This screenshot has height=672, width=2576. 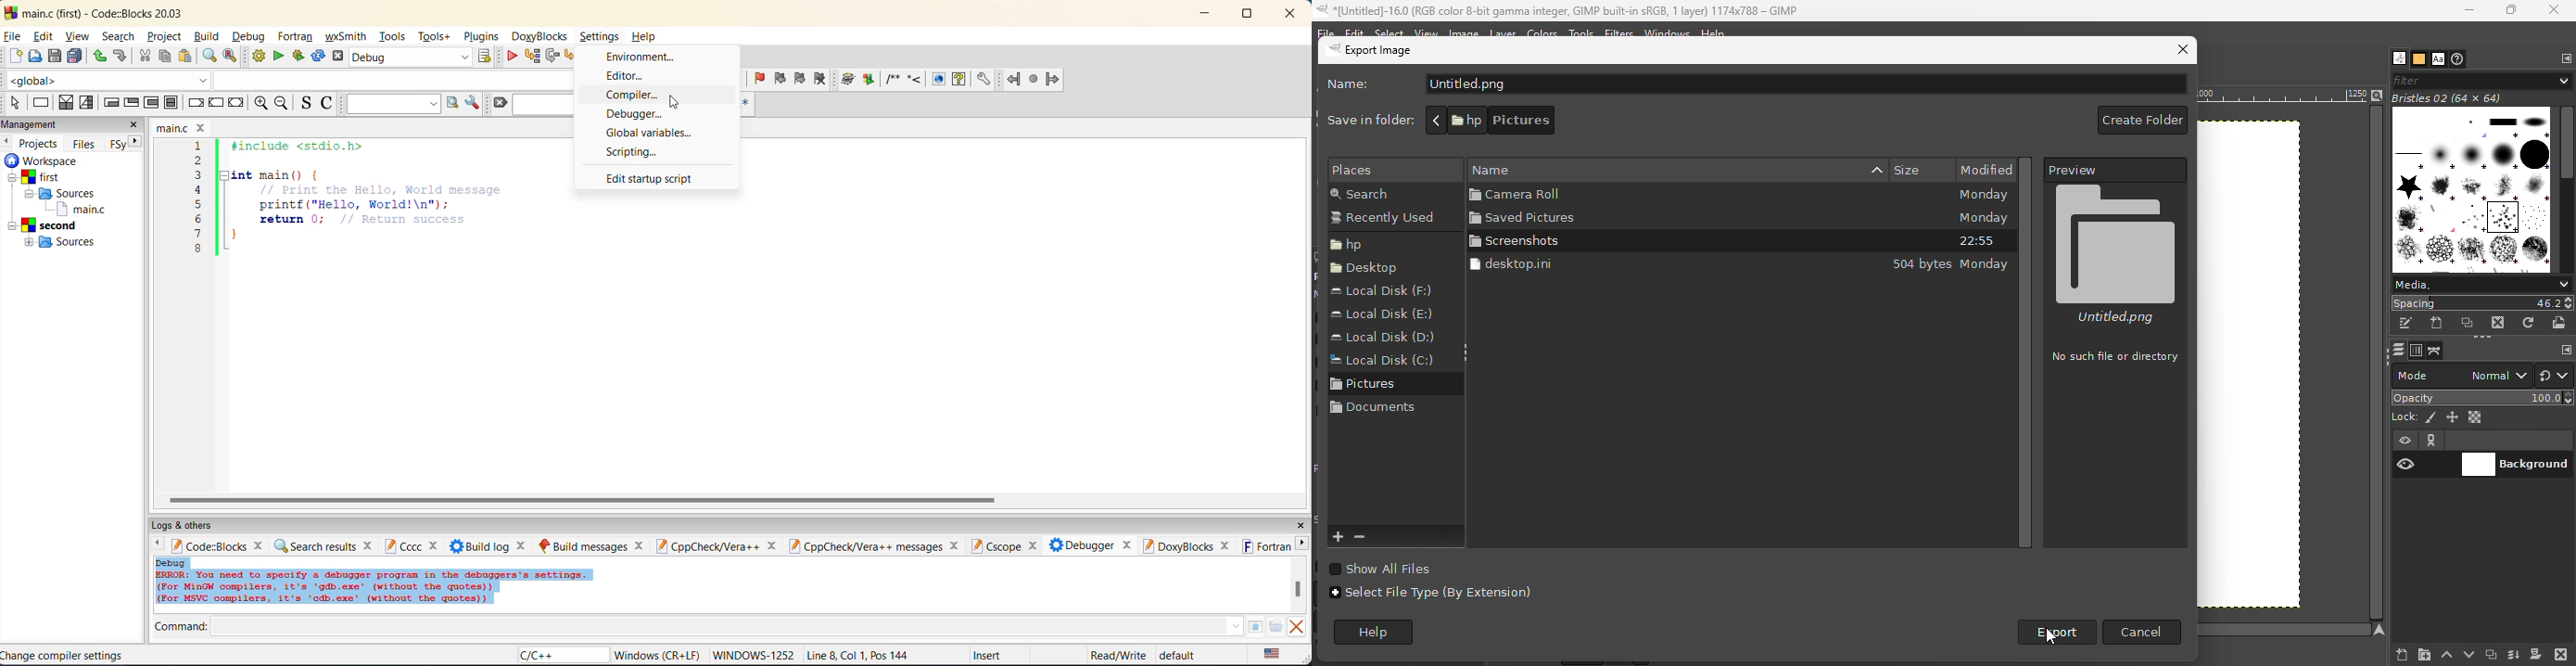 I want to click on save everything, so click(x=77, y=56).